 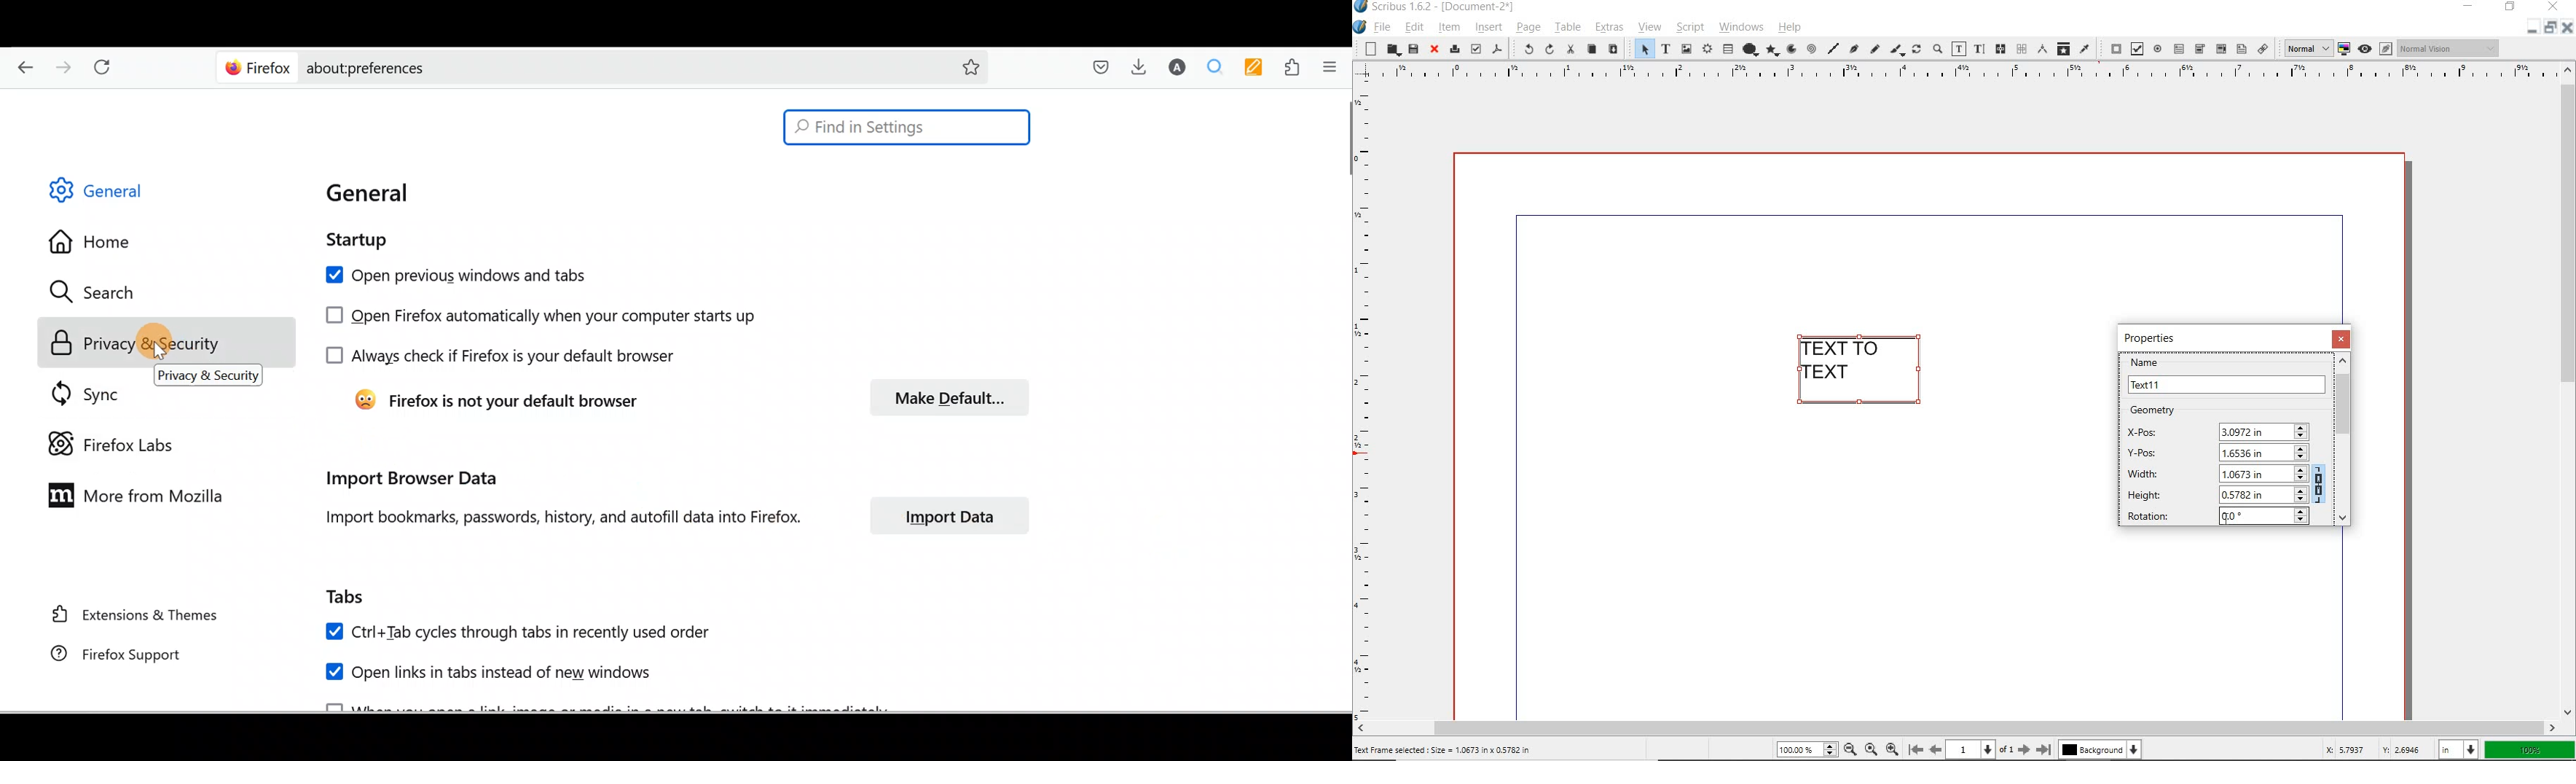 I want to click on Extension & themes, so click(x=130, y=619).